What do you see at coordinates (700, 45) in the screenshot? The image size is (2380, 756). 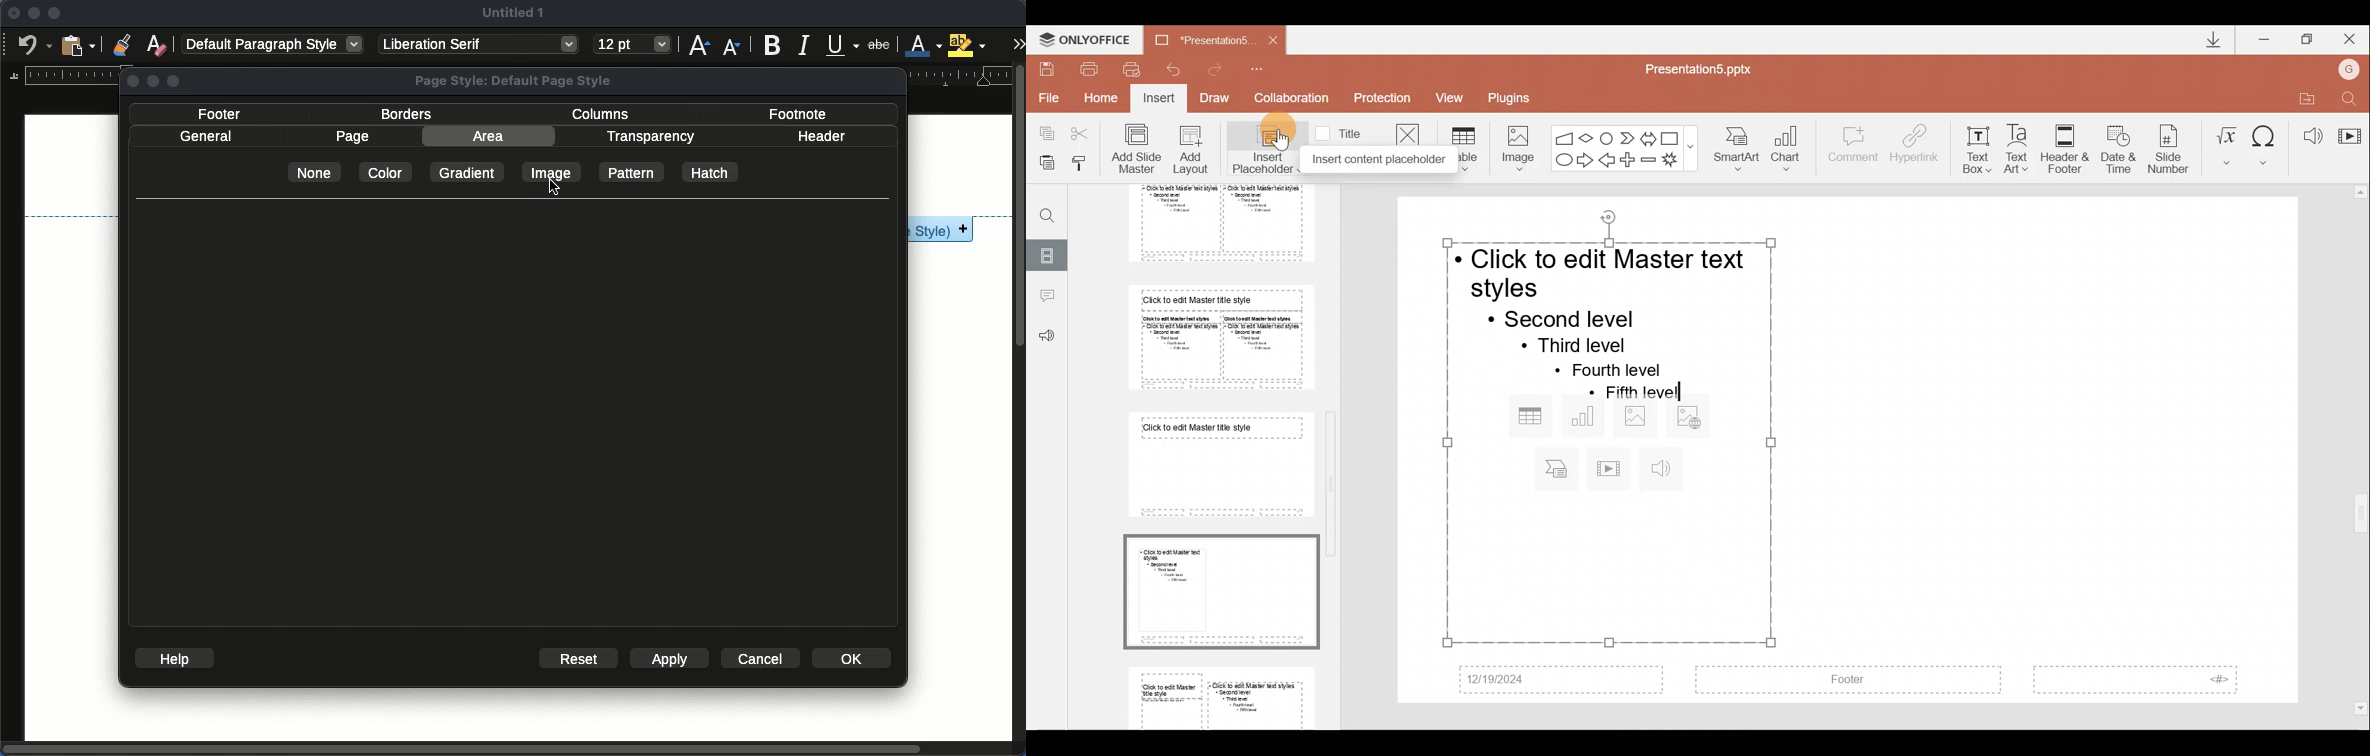 I see `increase` at bounding box center [700, 45].